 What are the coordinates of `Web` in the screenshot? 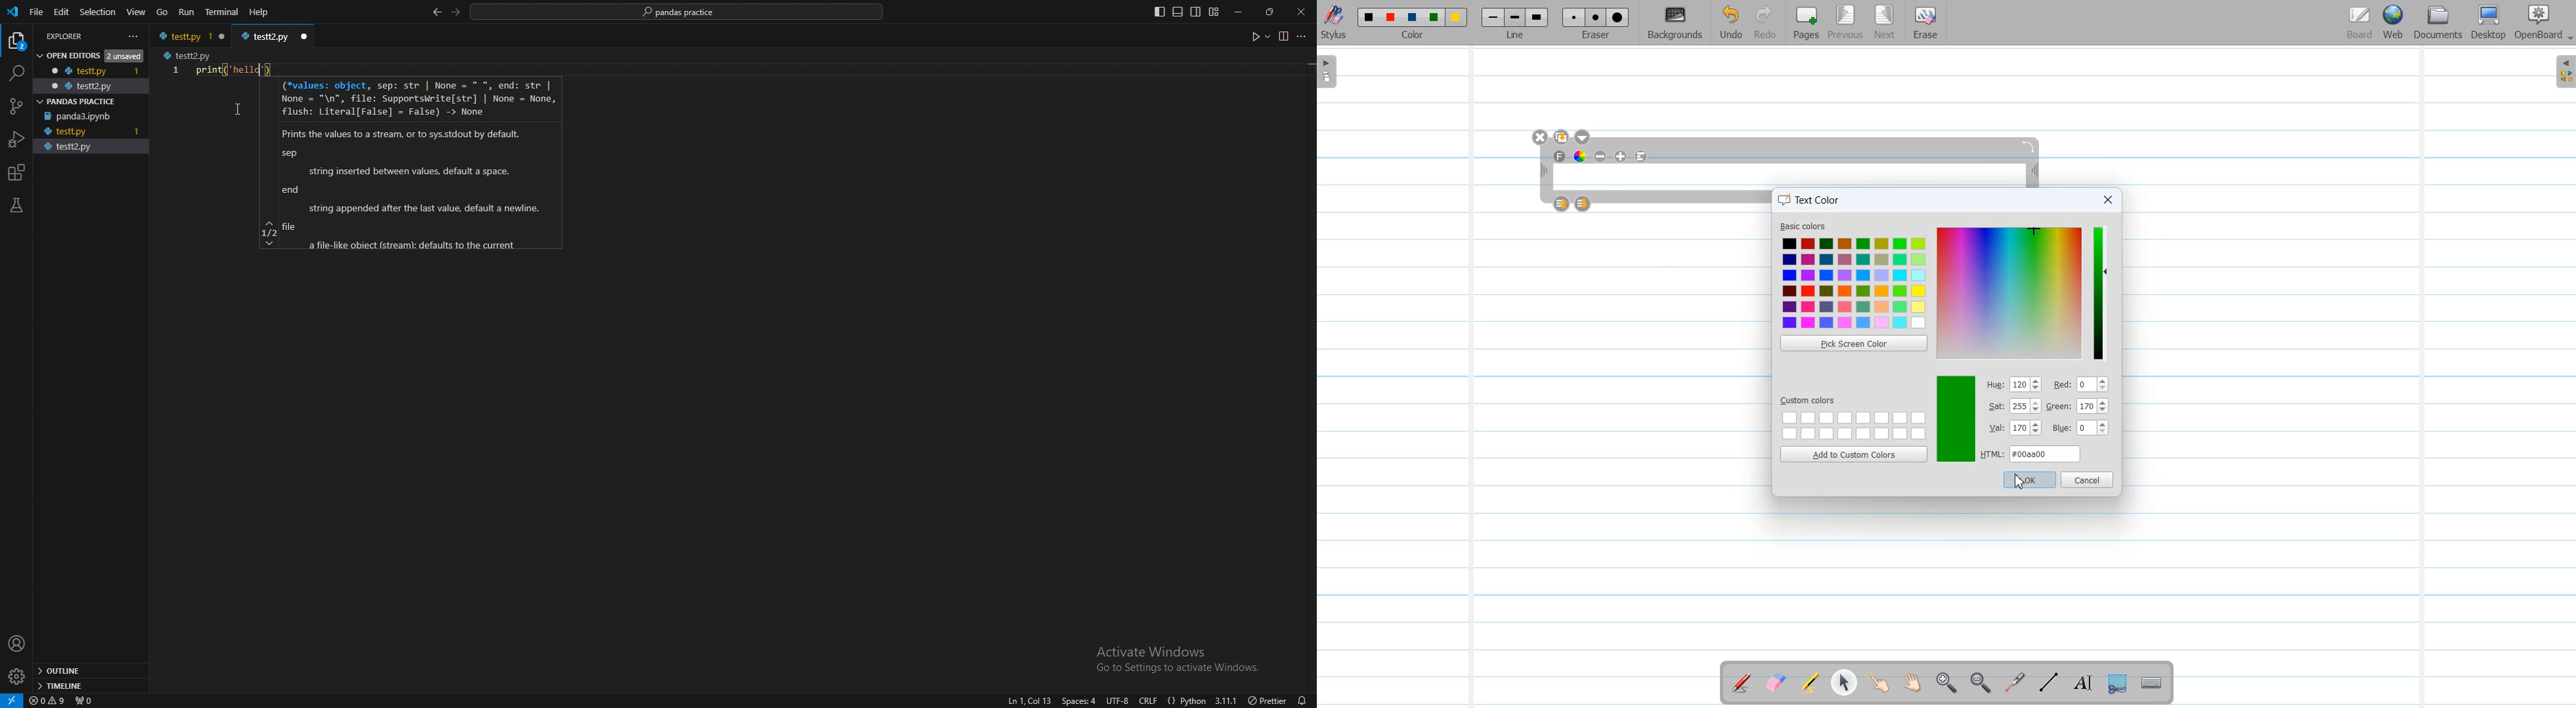 It's located at (2394, 23).